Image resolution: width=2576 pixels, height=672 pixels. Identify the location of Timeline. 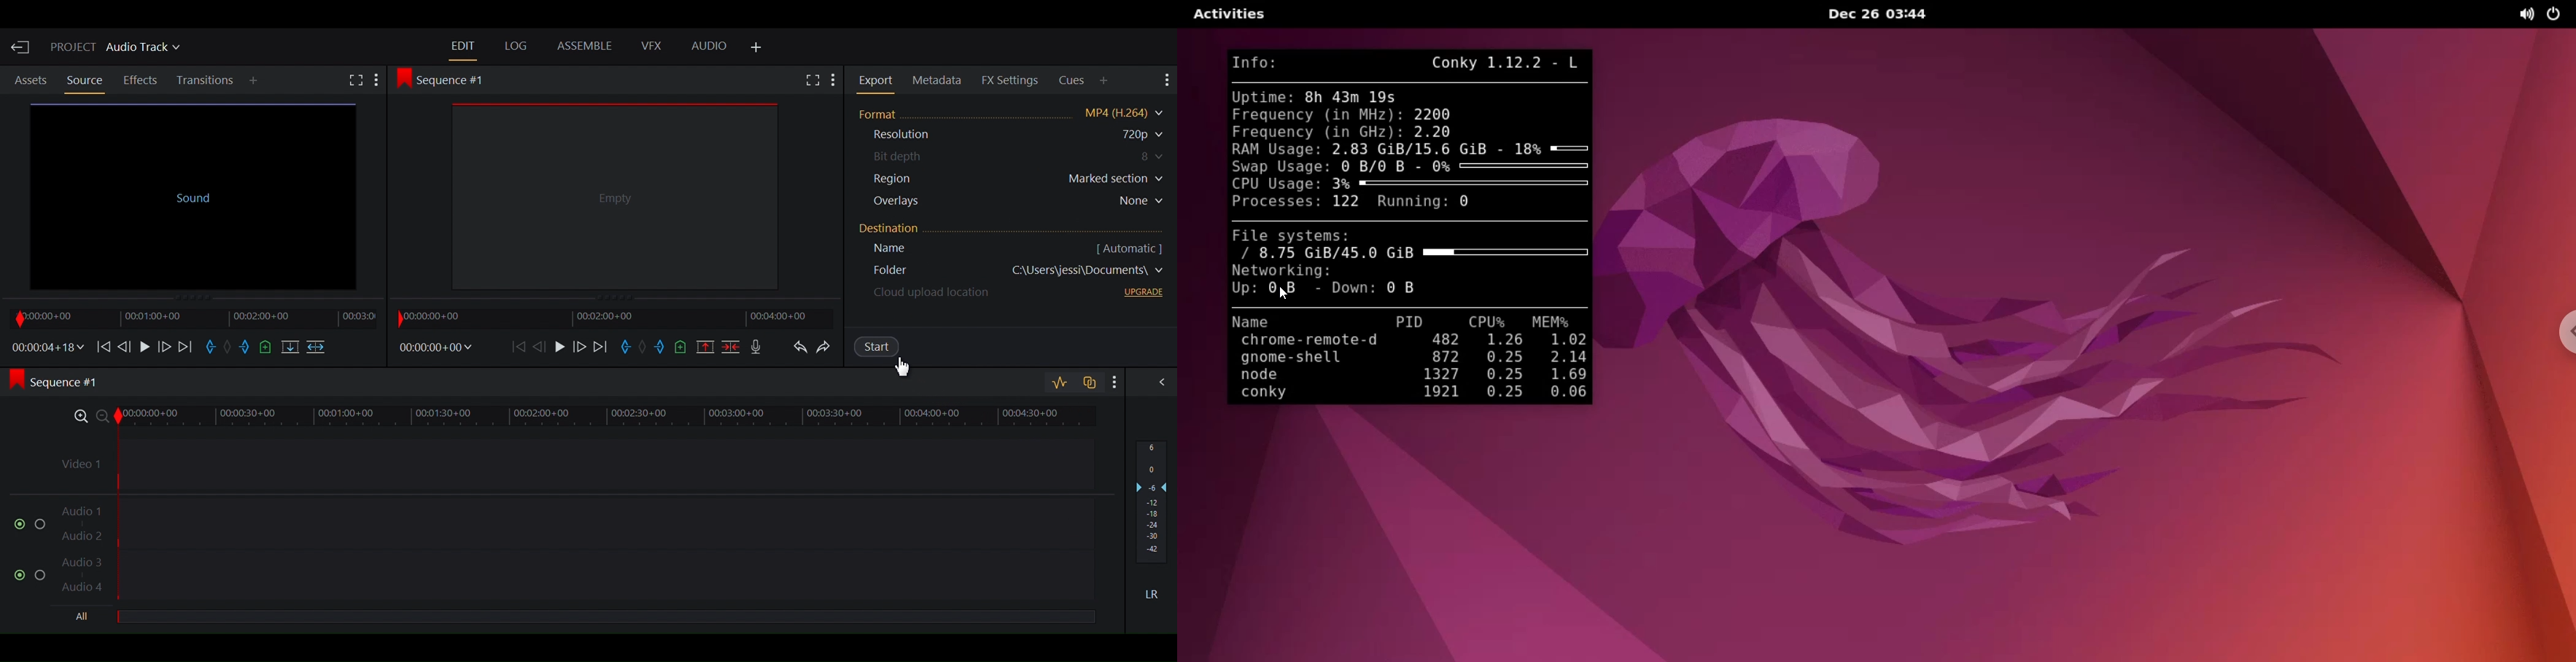
(610, 318).